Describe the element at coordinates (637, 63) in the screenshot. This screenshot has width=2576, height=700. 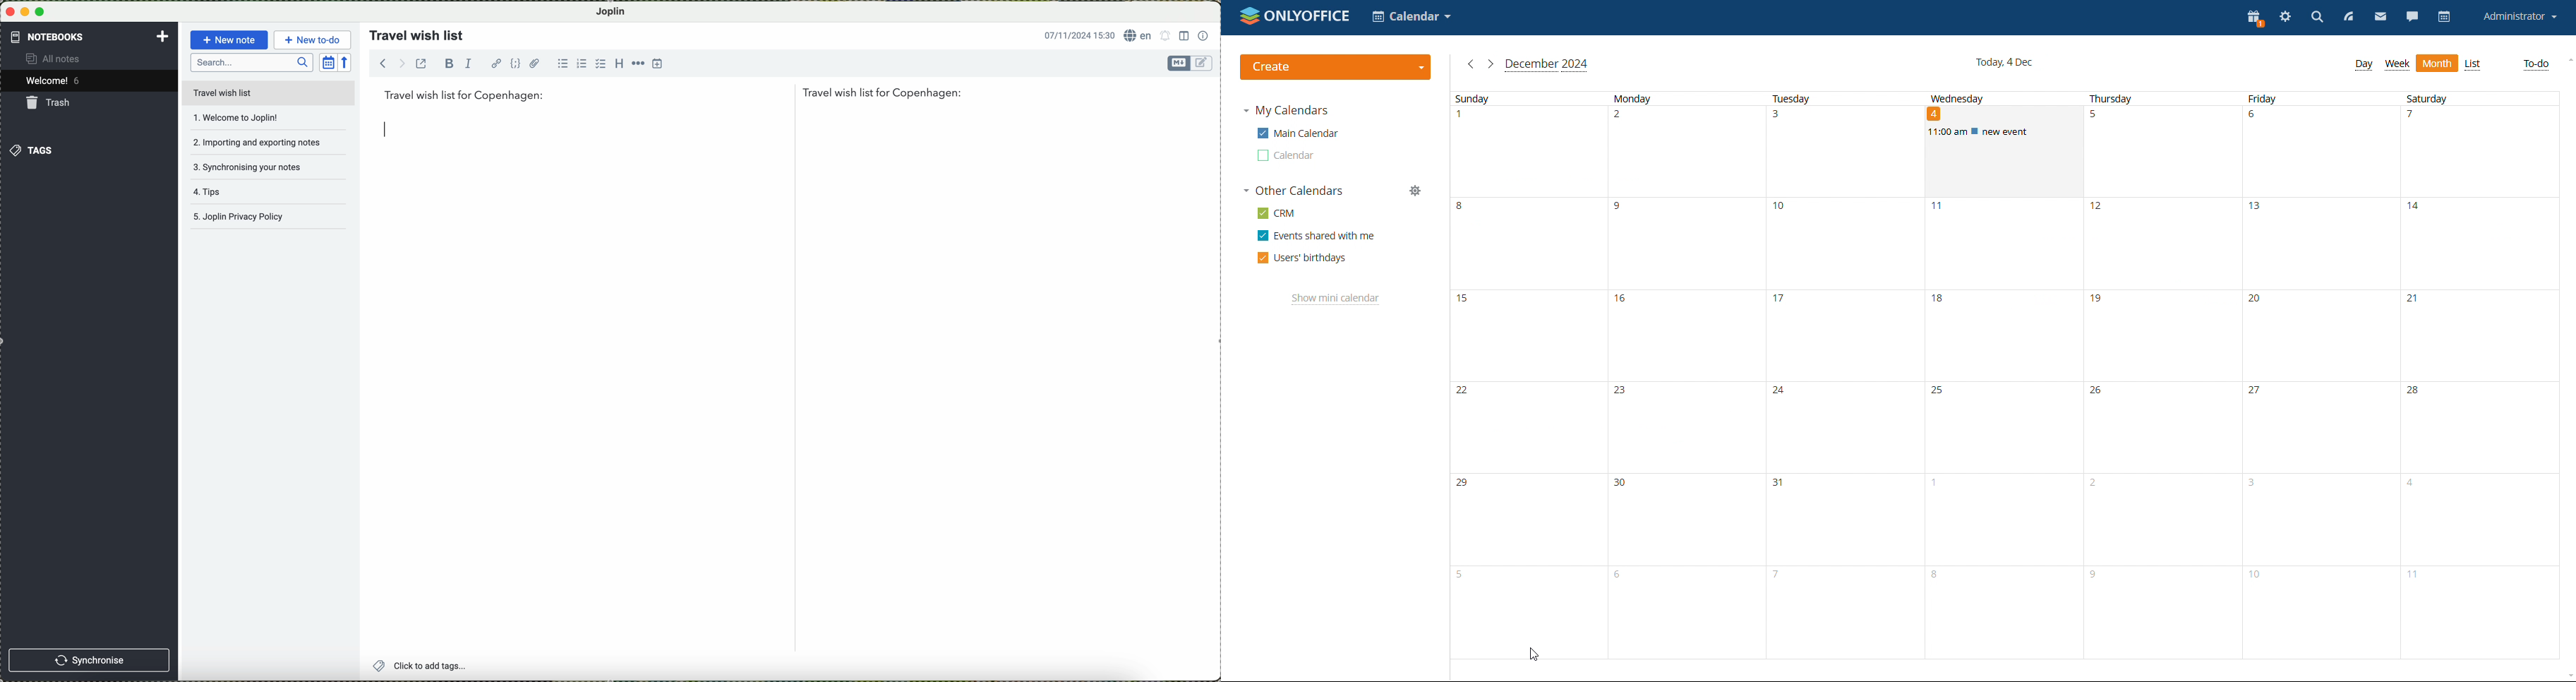
I see `horizontal rule` at that location.